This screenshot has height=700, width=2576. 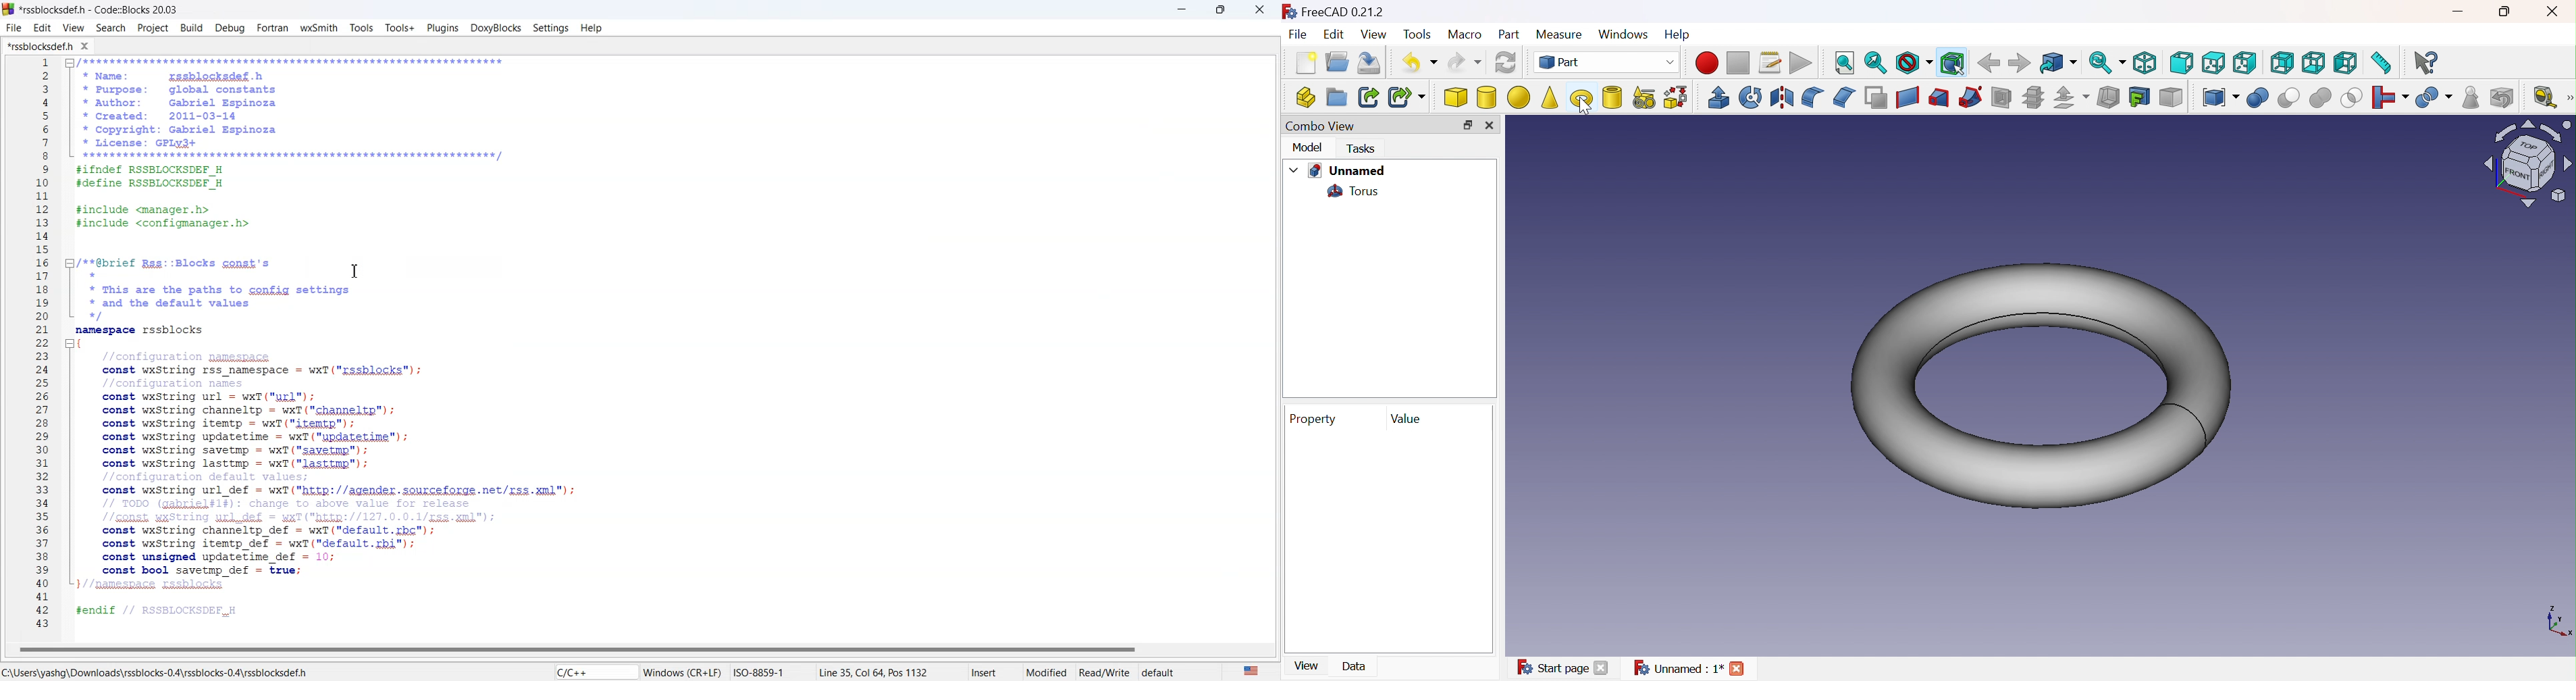 What do you see at coordinates (1579, 97) in the screenshot?
I see `Torus` at bounding box center [1579, 97].